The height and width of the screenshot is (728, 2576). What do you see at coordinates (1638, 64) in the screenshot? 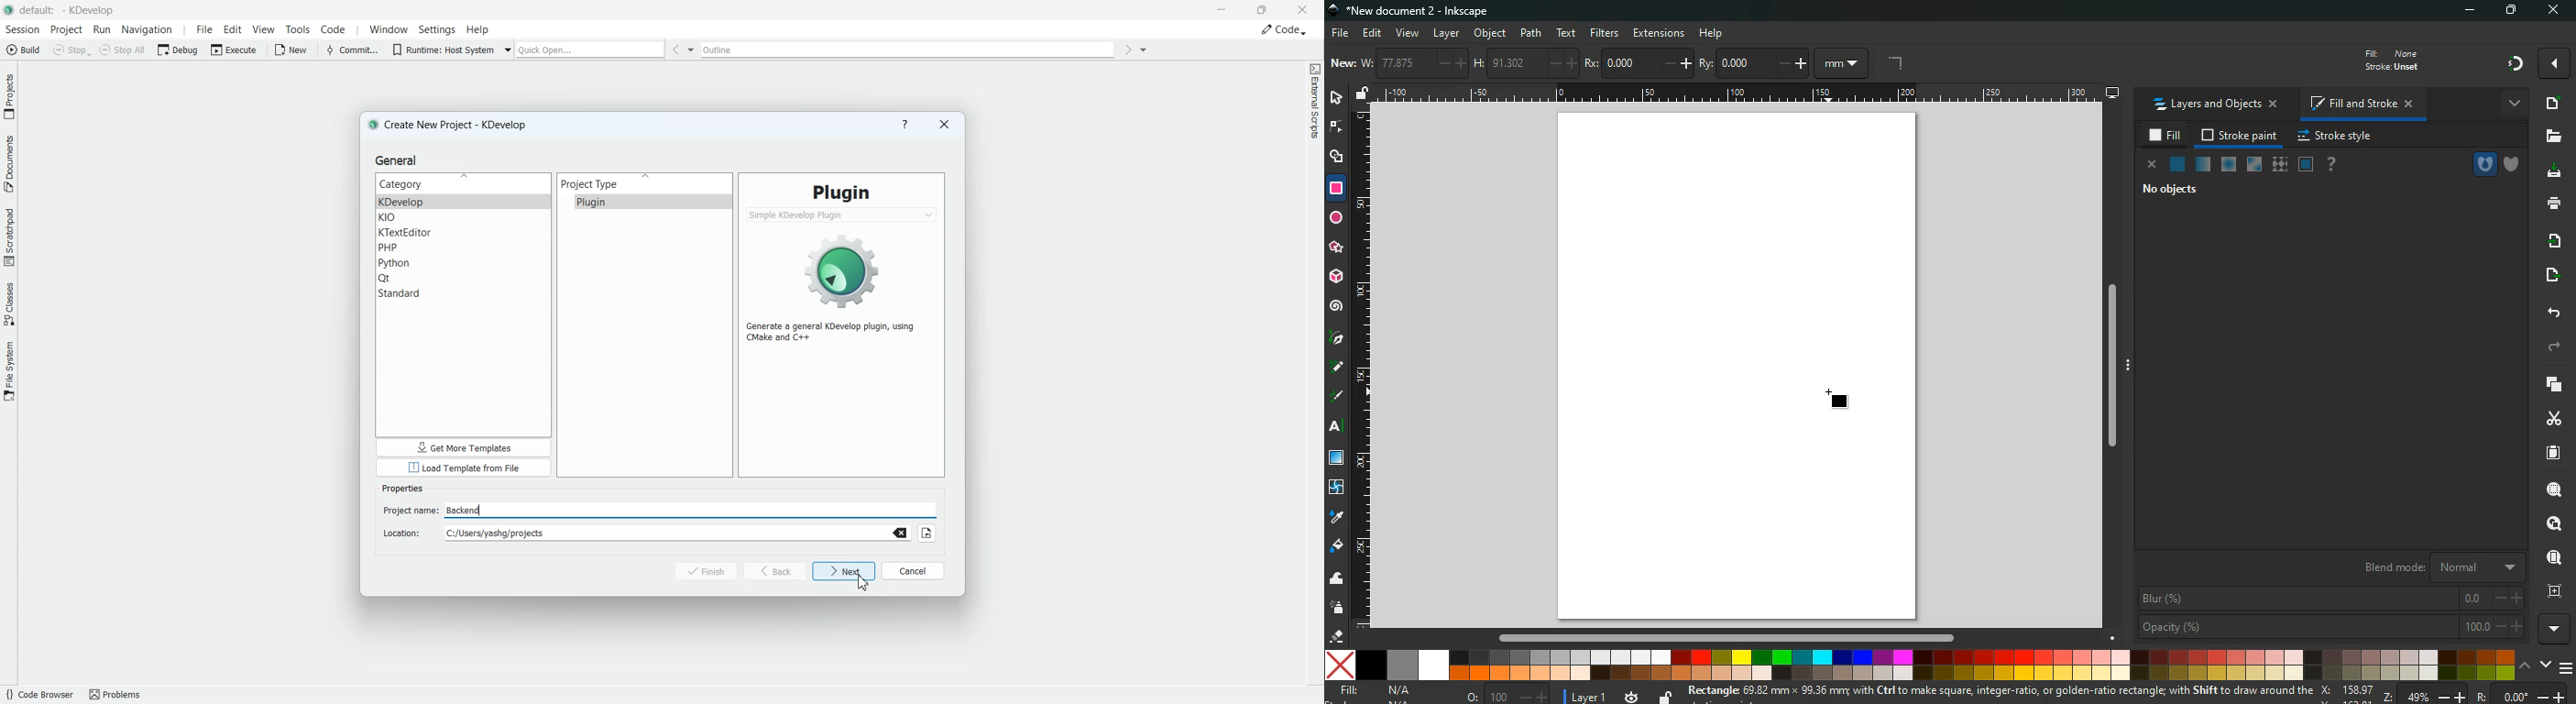
I see `rx` at bounding box center [1638, 64].